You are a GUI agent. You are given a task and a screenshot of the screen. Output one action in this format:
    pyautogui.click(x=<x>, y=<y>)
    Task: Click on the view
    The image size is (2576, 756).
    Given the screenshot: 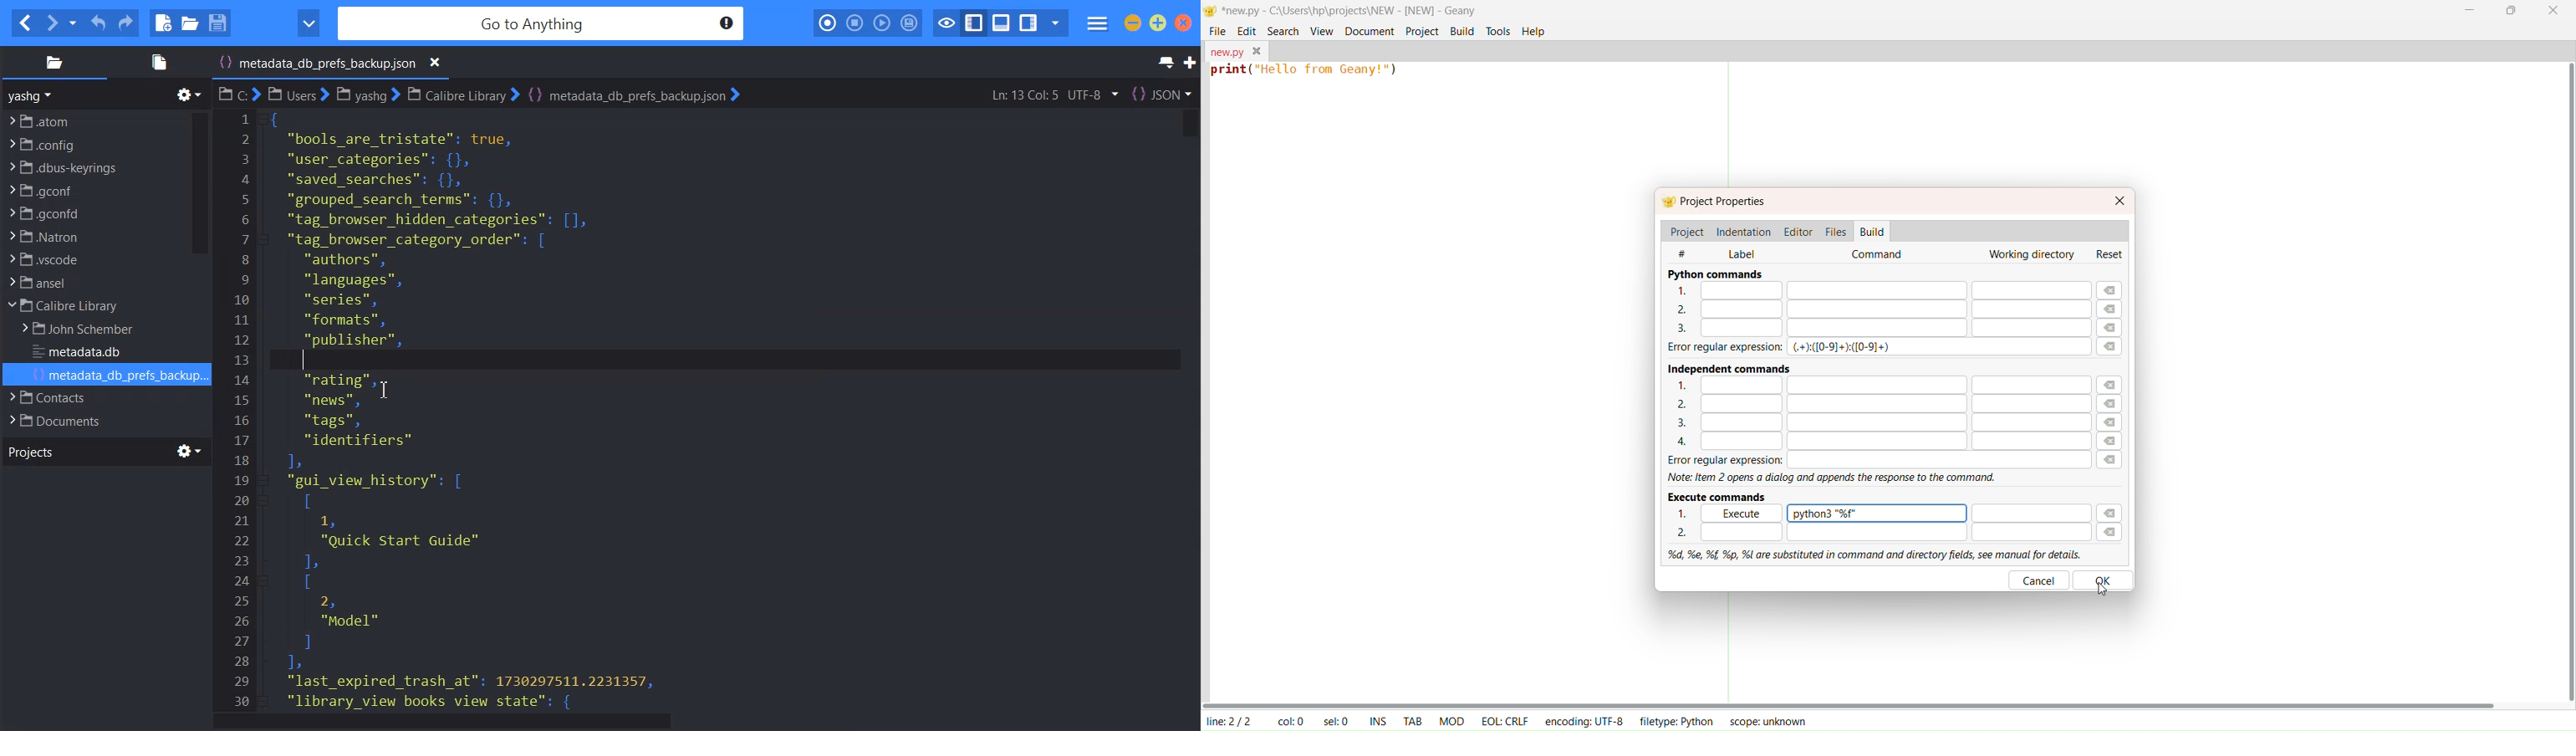 What is the action you would take?
    pyautogui.click(x=1322, y=29)
    